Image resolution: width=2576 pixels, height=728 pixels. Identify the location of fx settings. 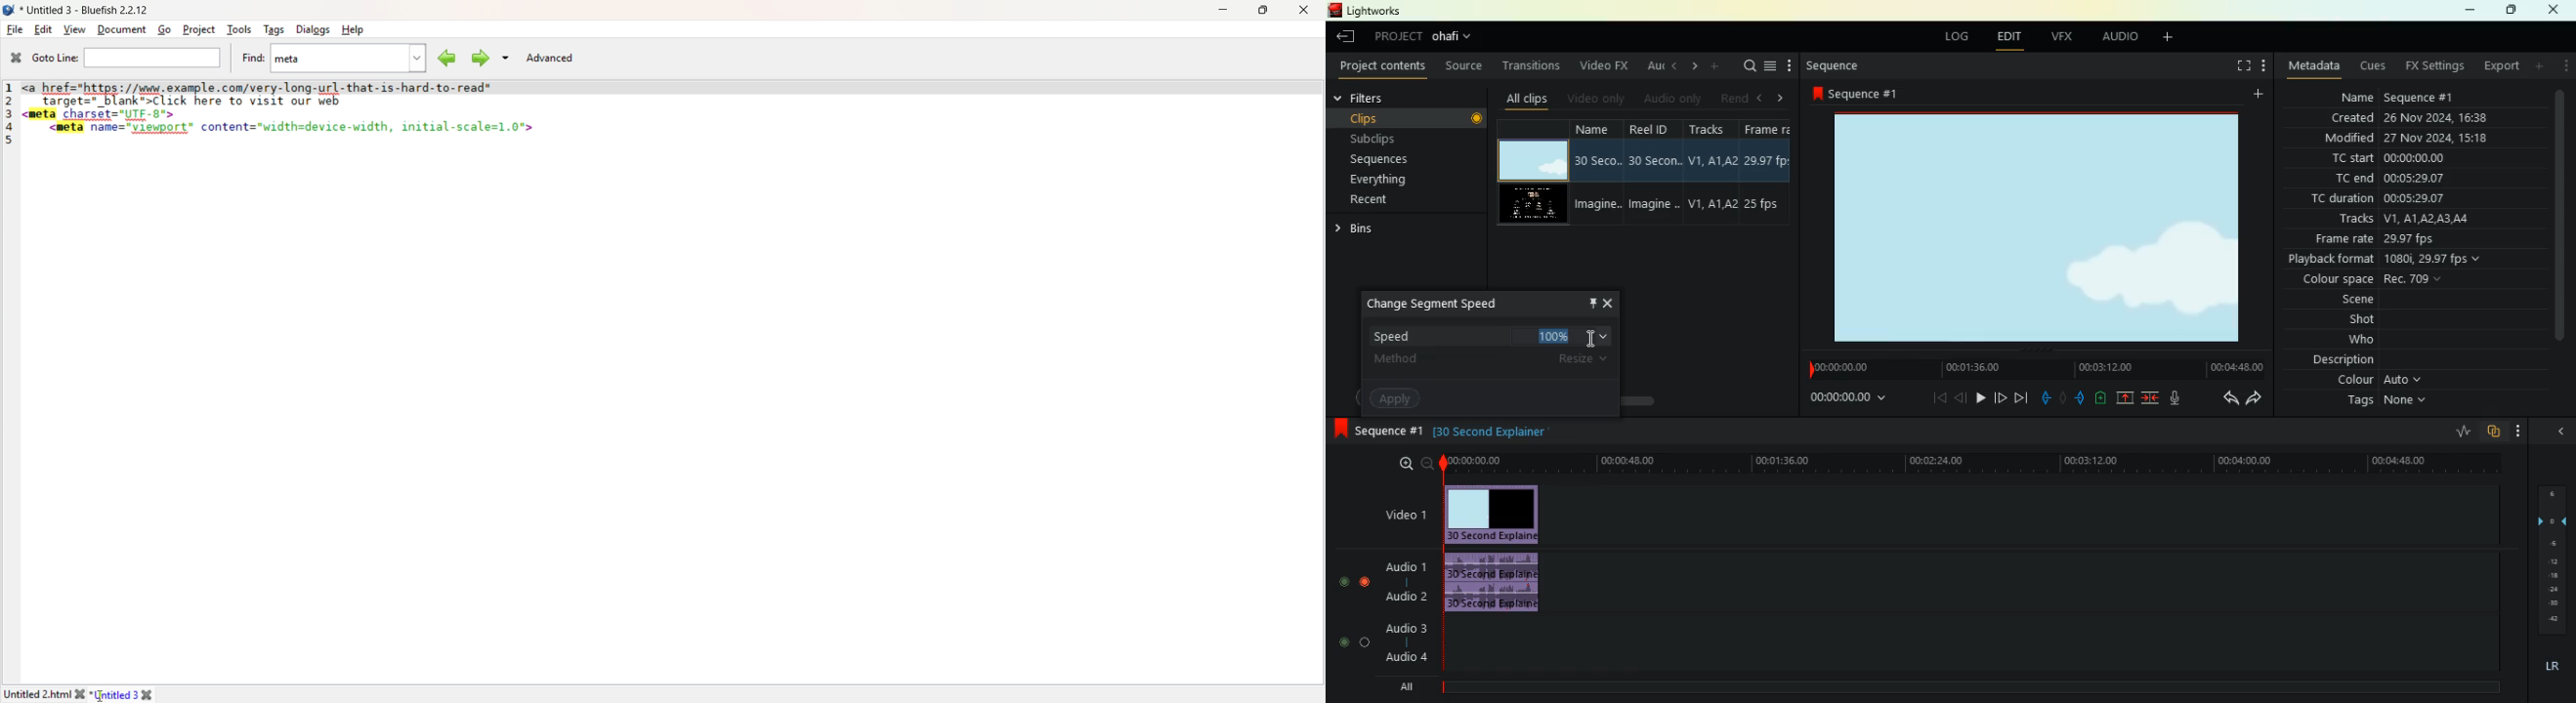
(2433, 66).